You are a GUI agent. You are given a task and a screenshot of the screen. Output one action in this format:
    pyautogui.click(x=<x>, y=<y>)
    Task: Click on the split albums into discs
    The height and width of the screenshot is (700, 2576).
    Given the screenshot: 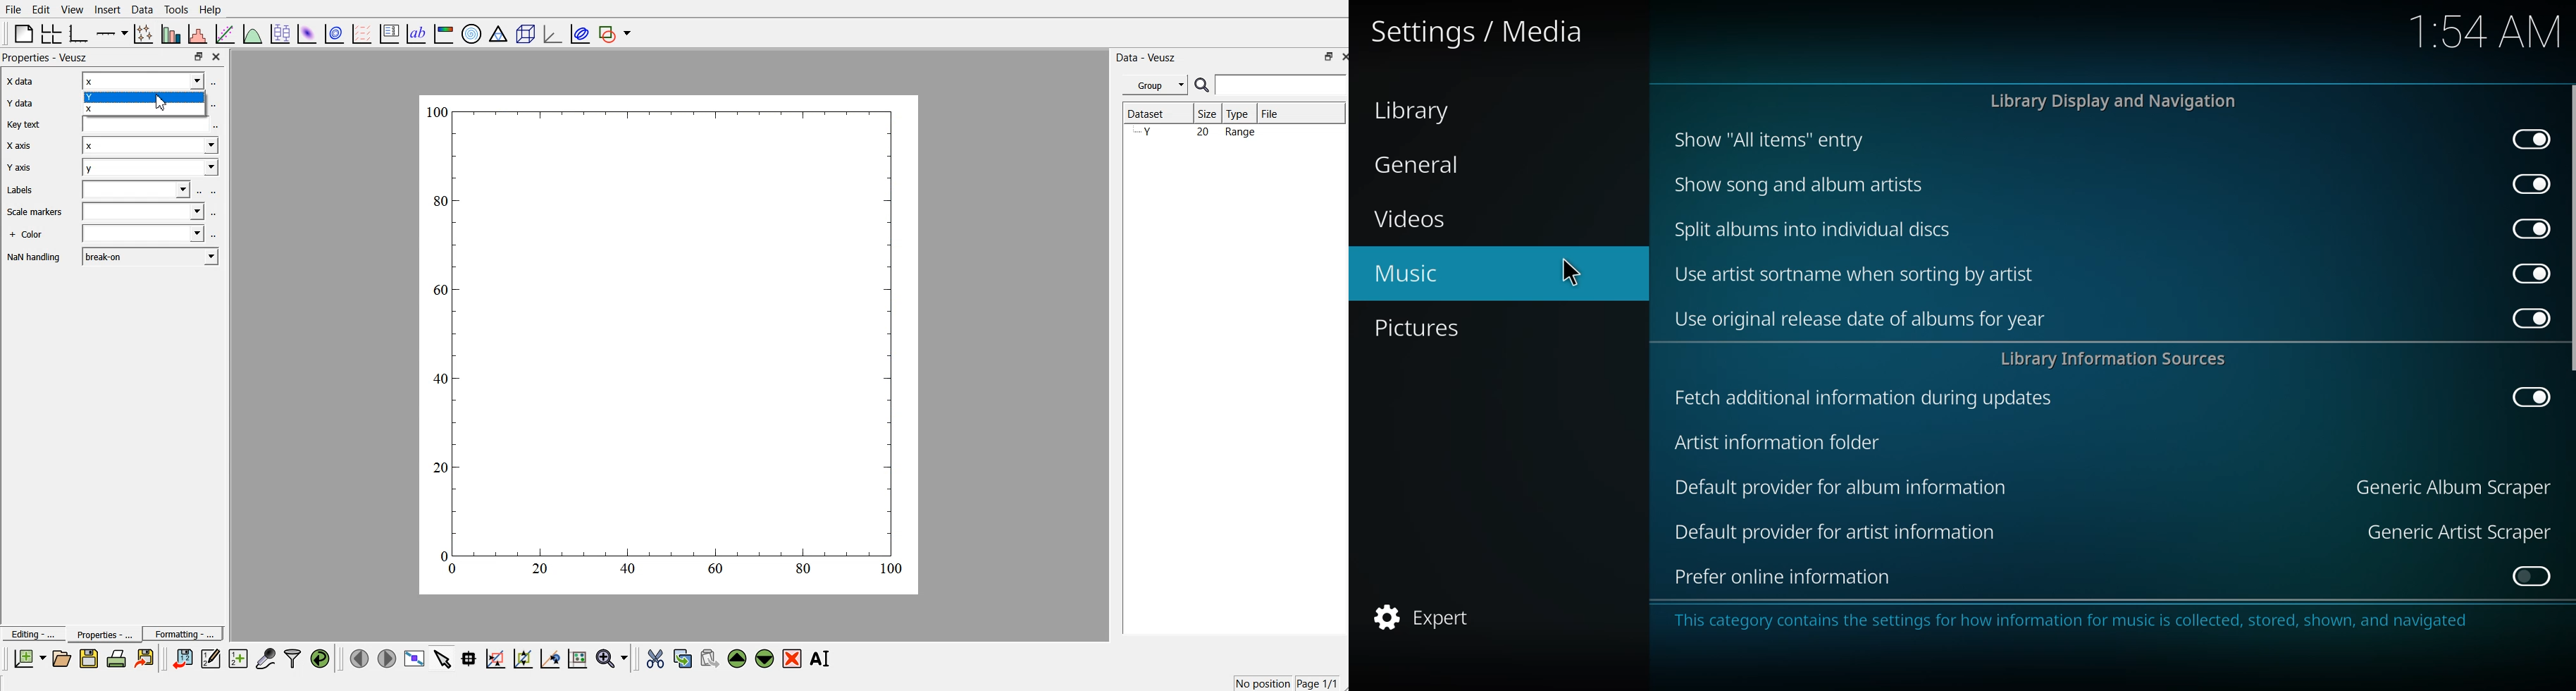 What is the action you would take?
    pyautogui.click(x=1818, y=230)
    